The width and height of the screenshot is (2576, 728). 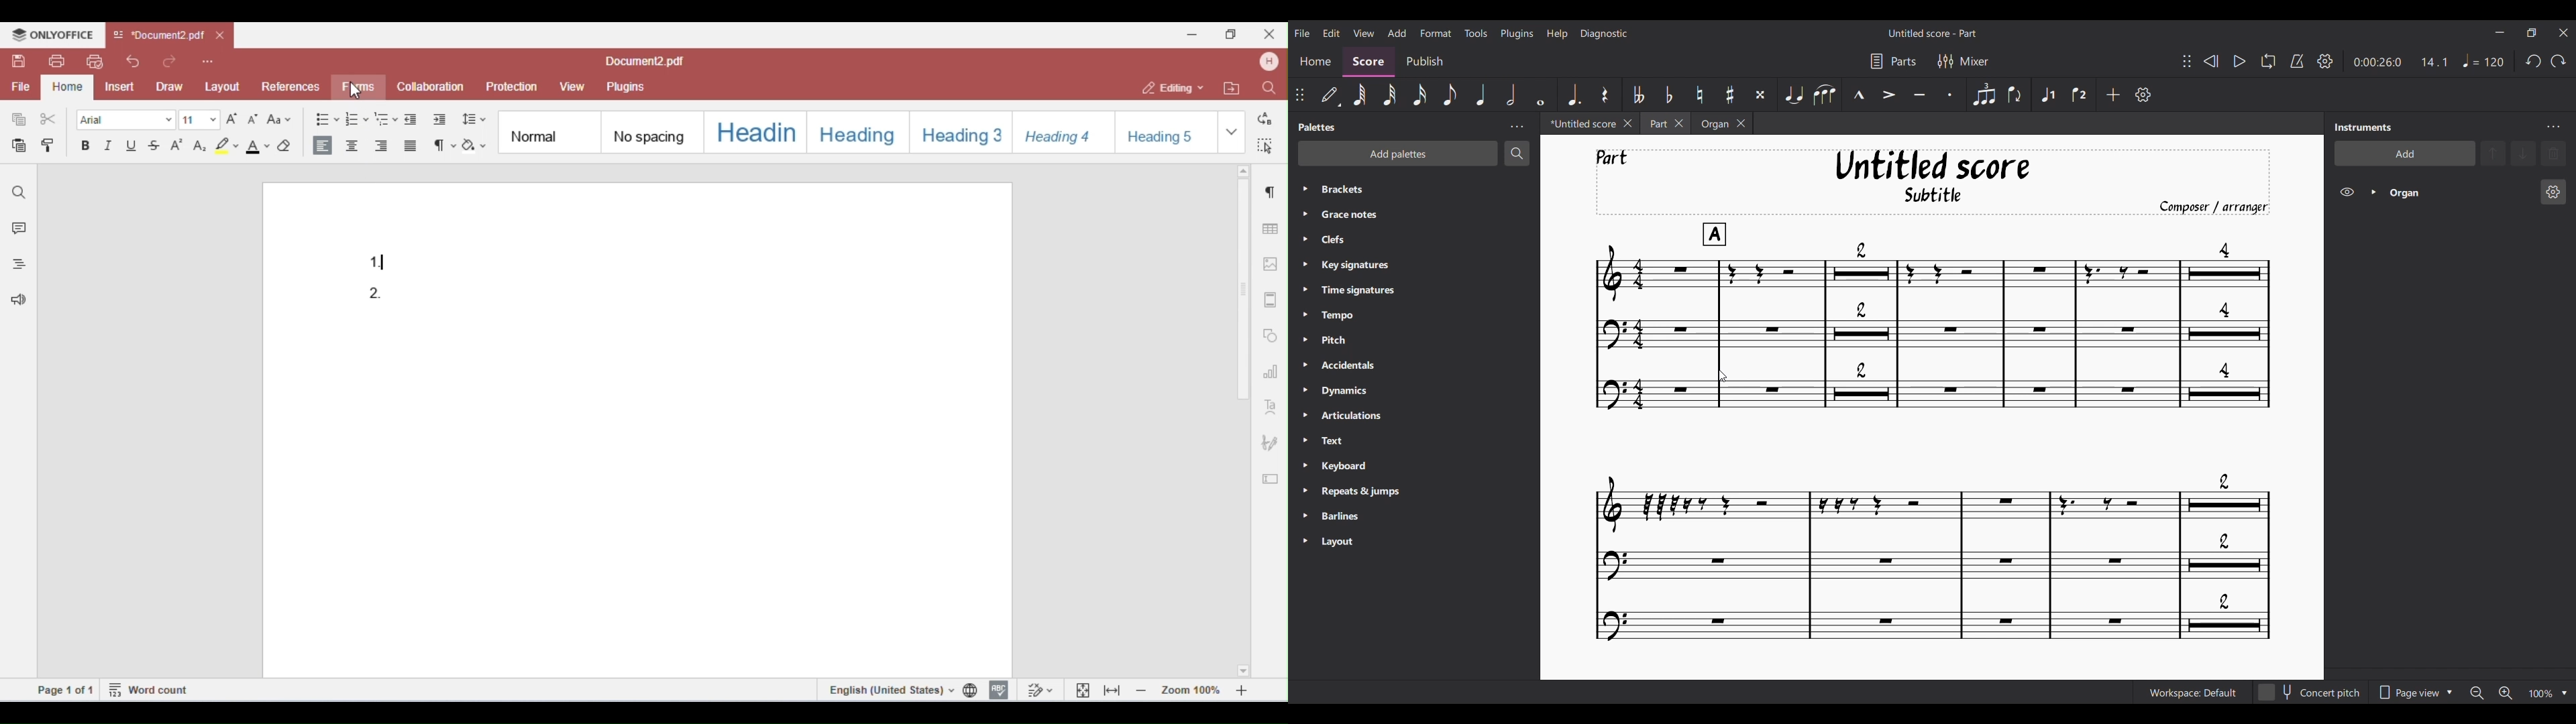 What do you see at coordinates (2554, 154) in the screenshot?
I see `Delete` at bounding box center [2554, 154].